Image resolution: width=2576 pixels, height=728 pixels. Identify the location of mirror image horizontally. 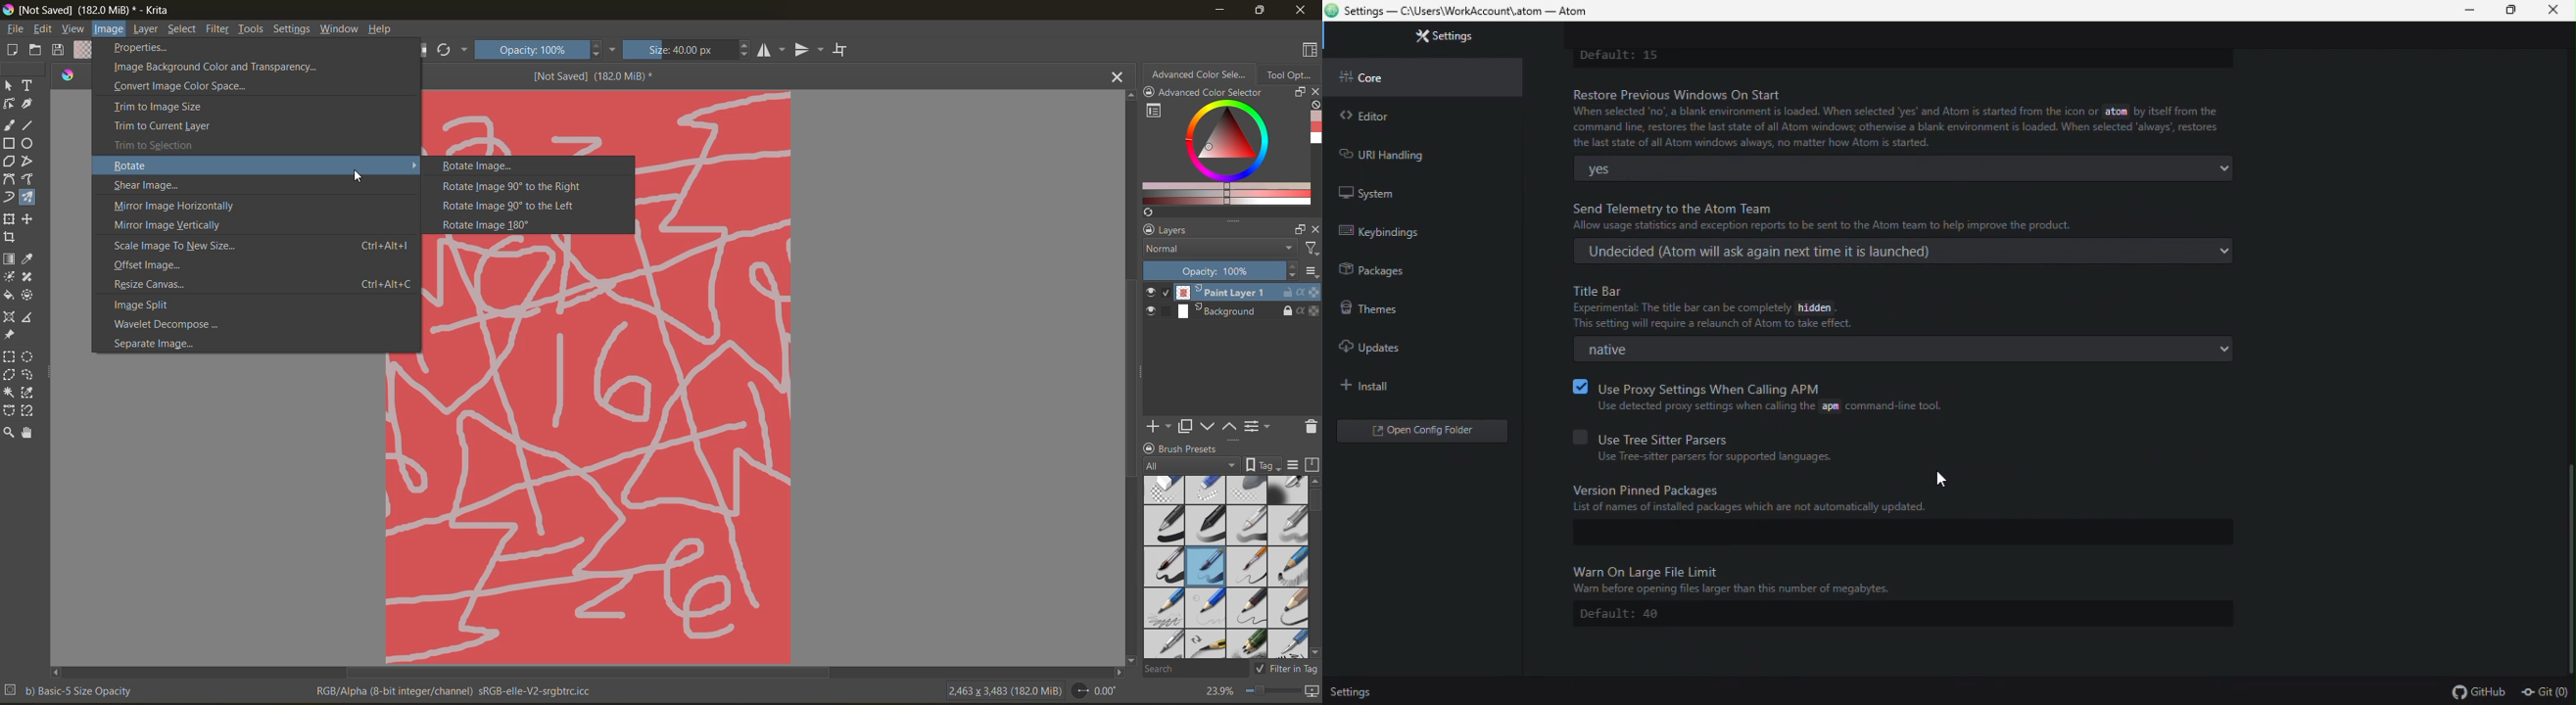
(176, 207).